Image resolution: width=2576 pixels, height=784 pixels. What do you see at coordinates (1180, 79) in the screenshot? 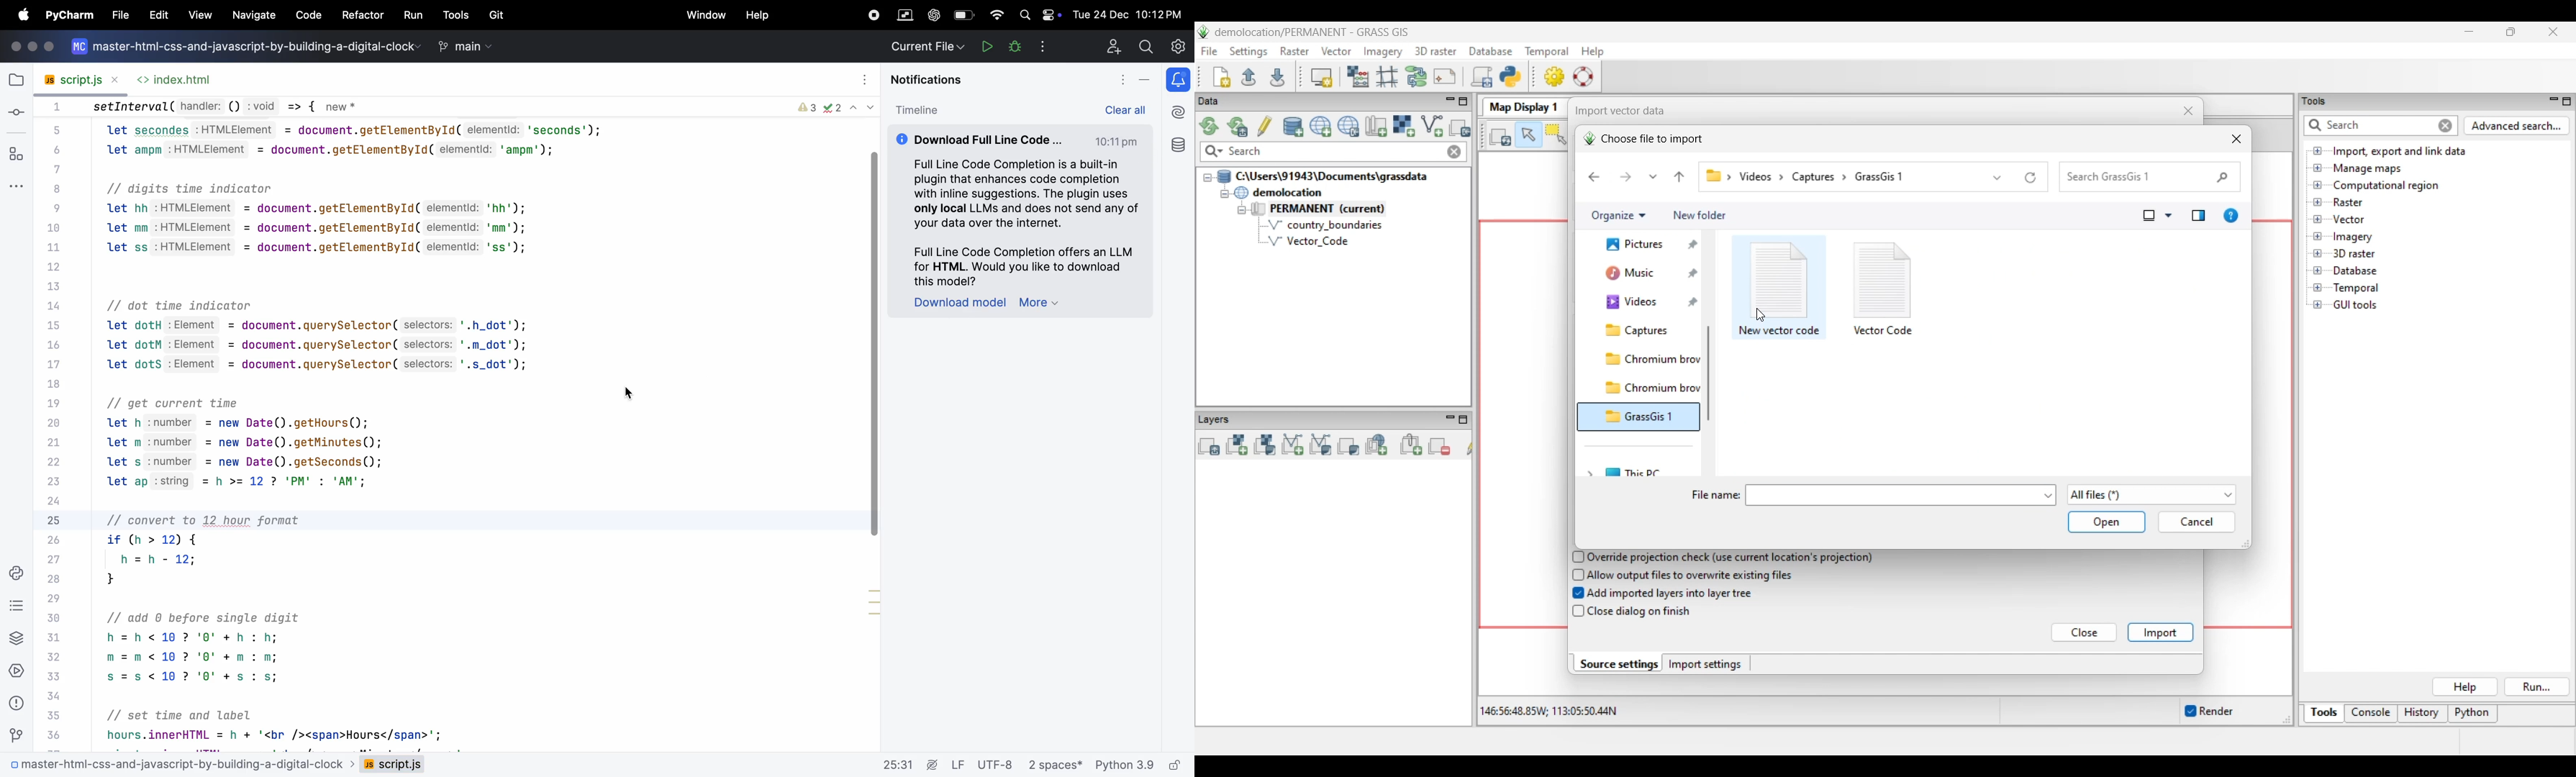
I see `notifications` at bounding box center [1180, 79].